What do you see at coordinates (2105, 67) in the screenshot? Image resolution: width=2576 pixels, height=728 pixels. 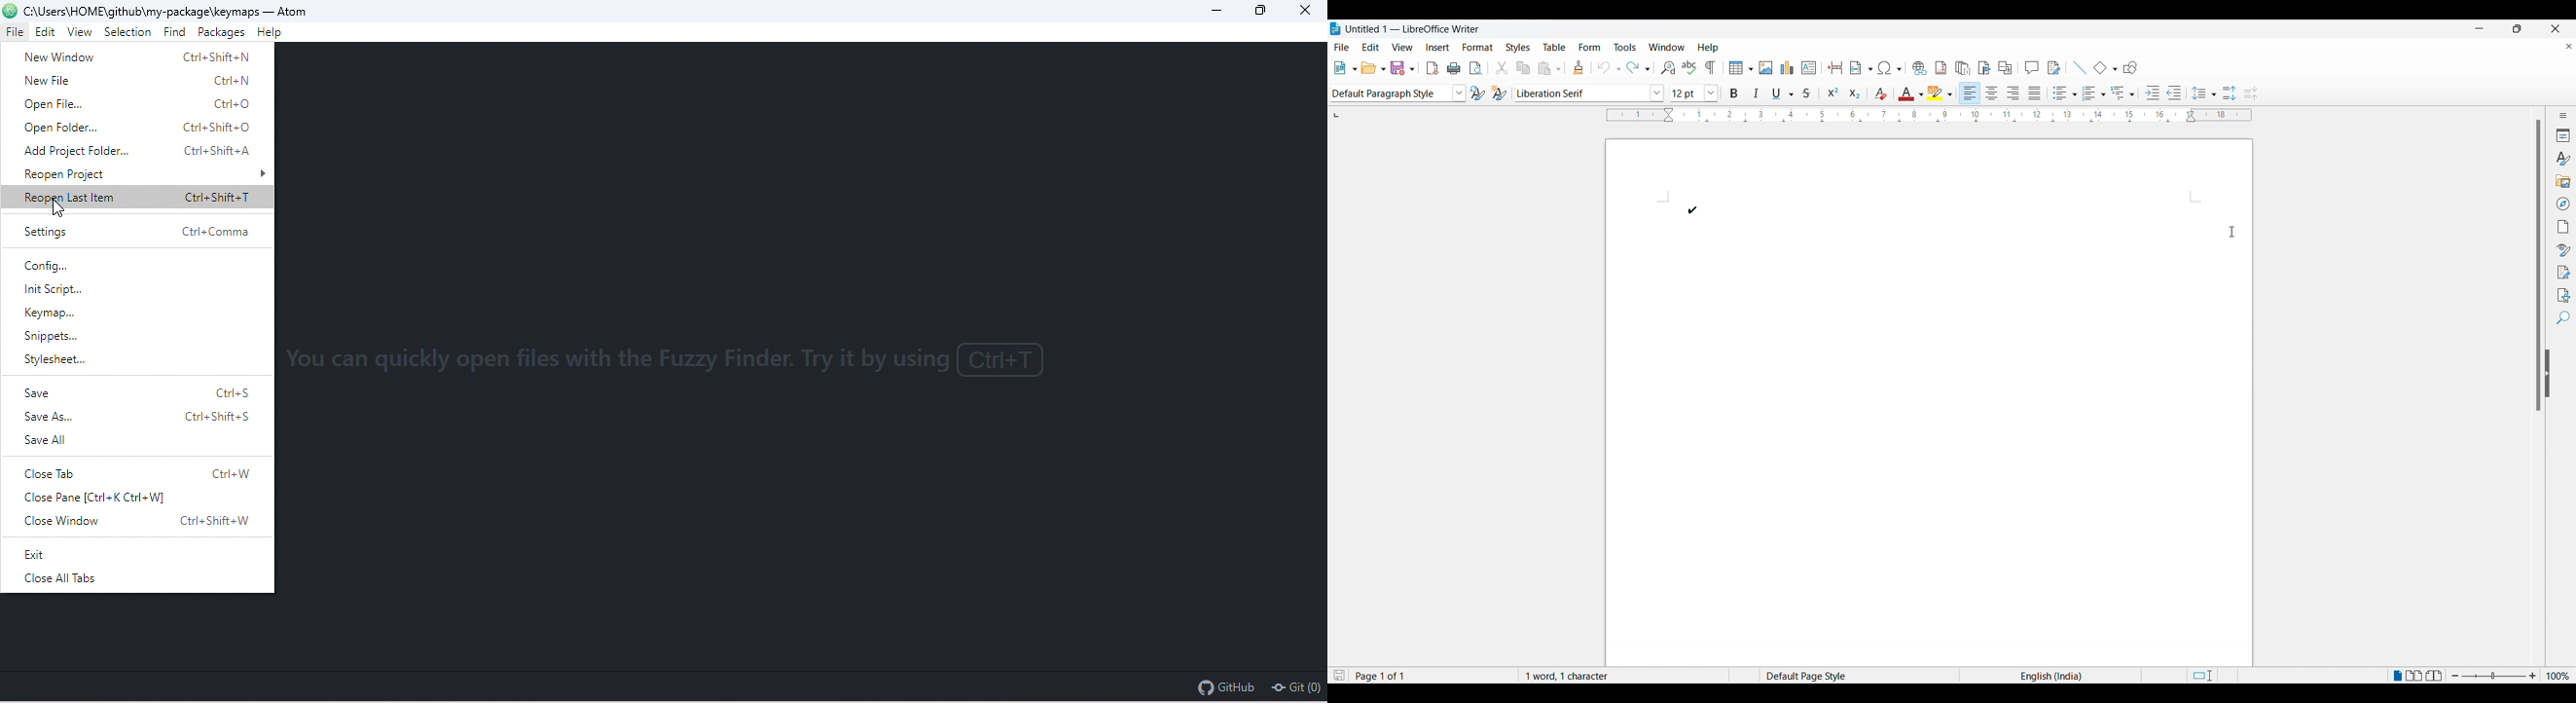 I see `add basic shapes` at bounding box center [2105, 67].